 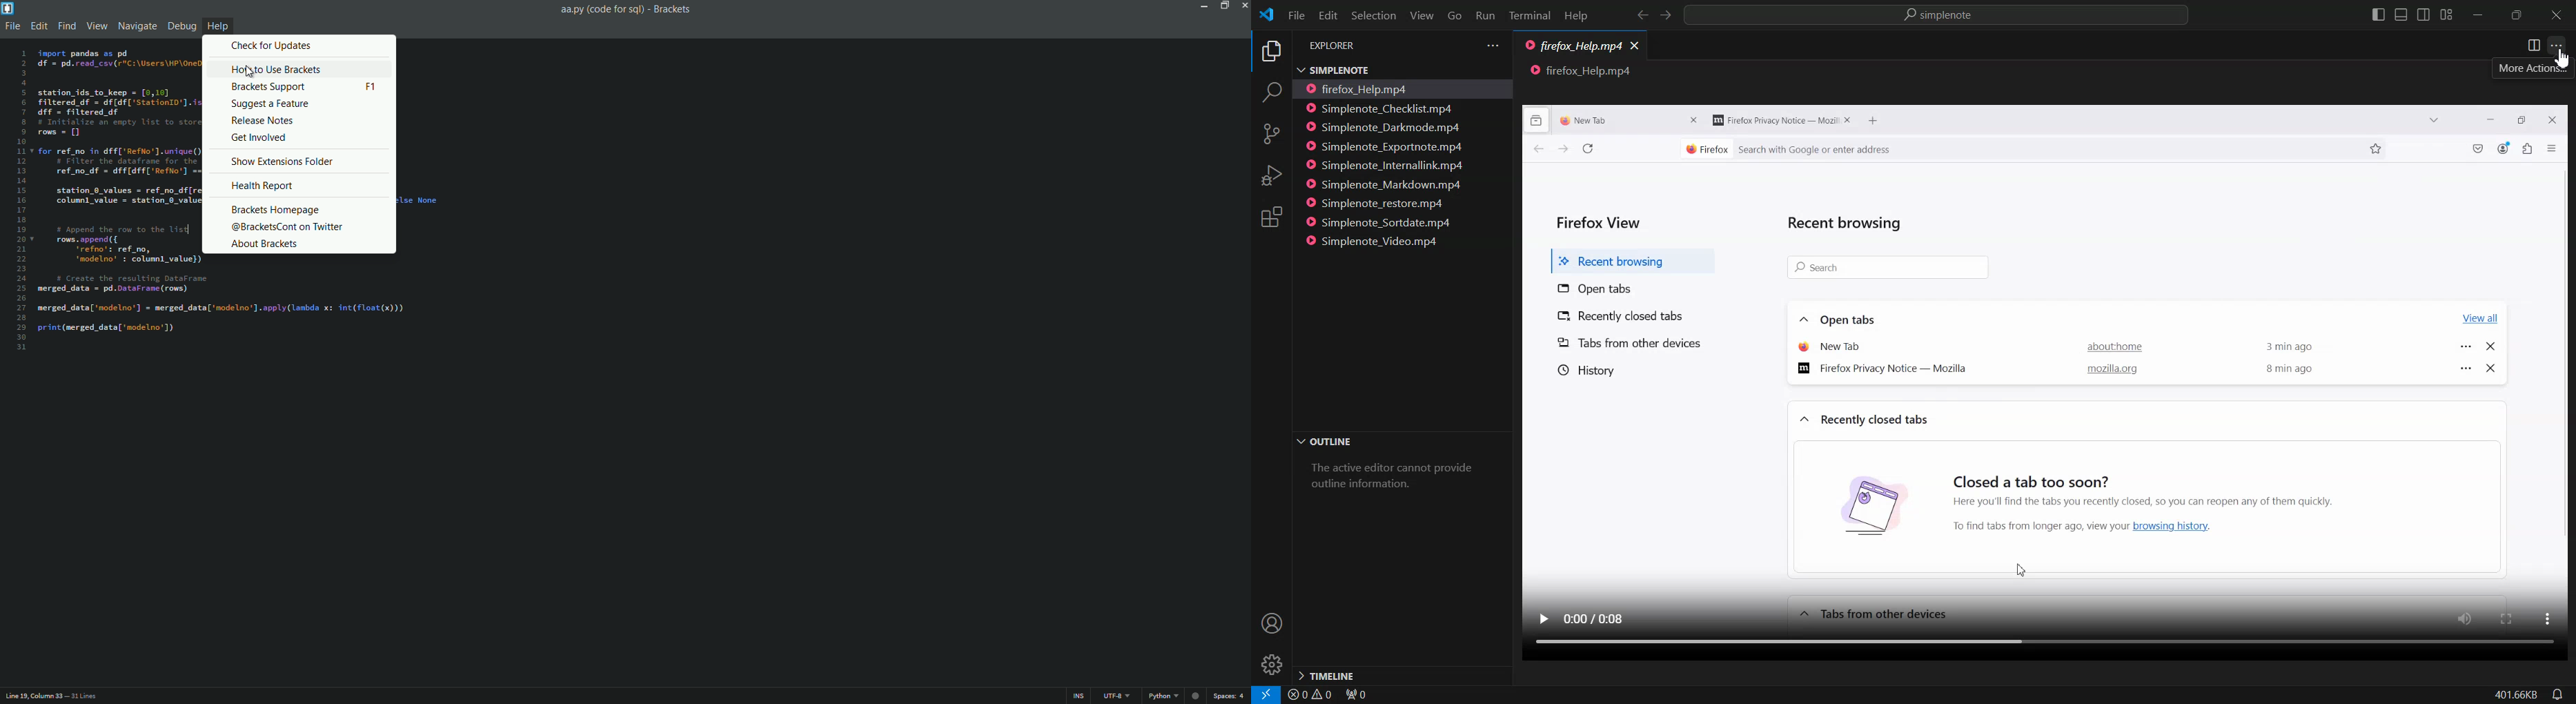 I want to click on view menu, so click(x=97, y=27).